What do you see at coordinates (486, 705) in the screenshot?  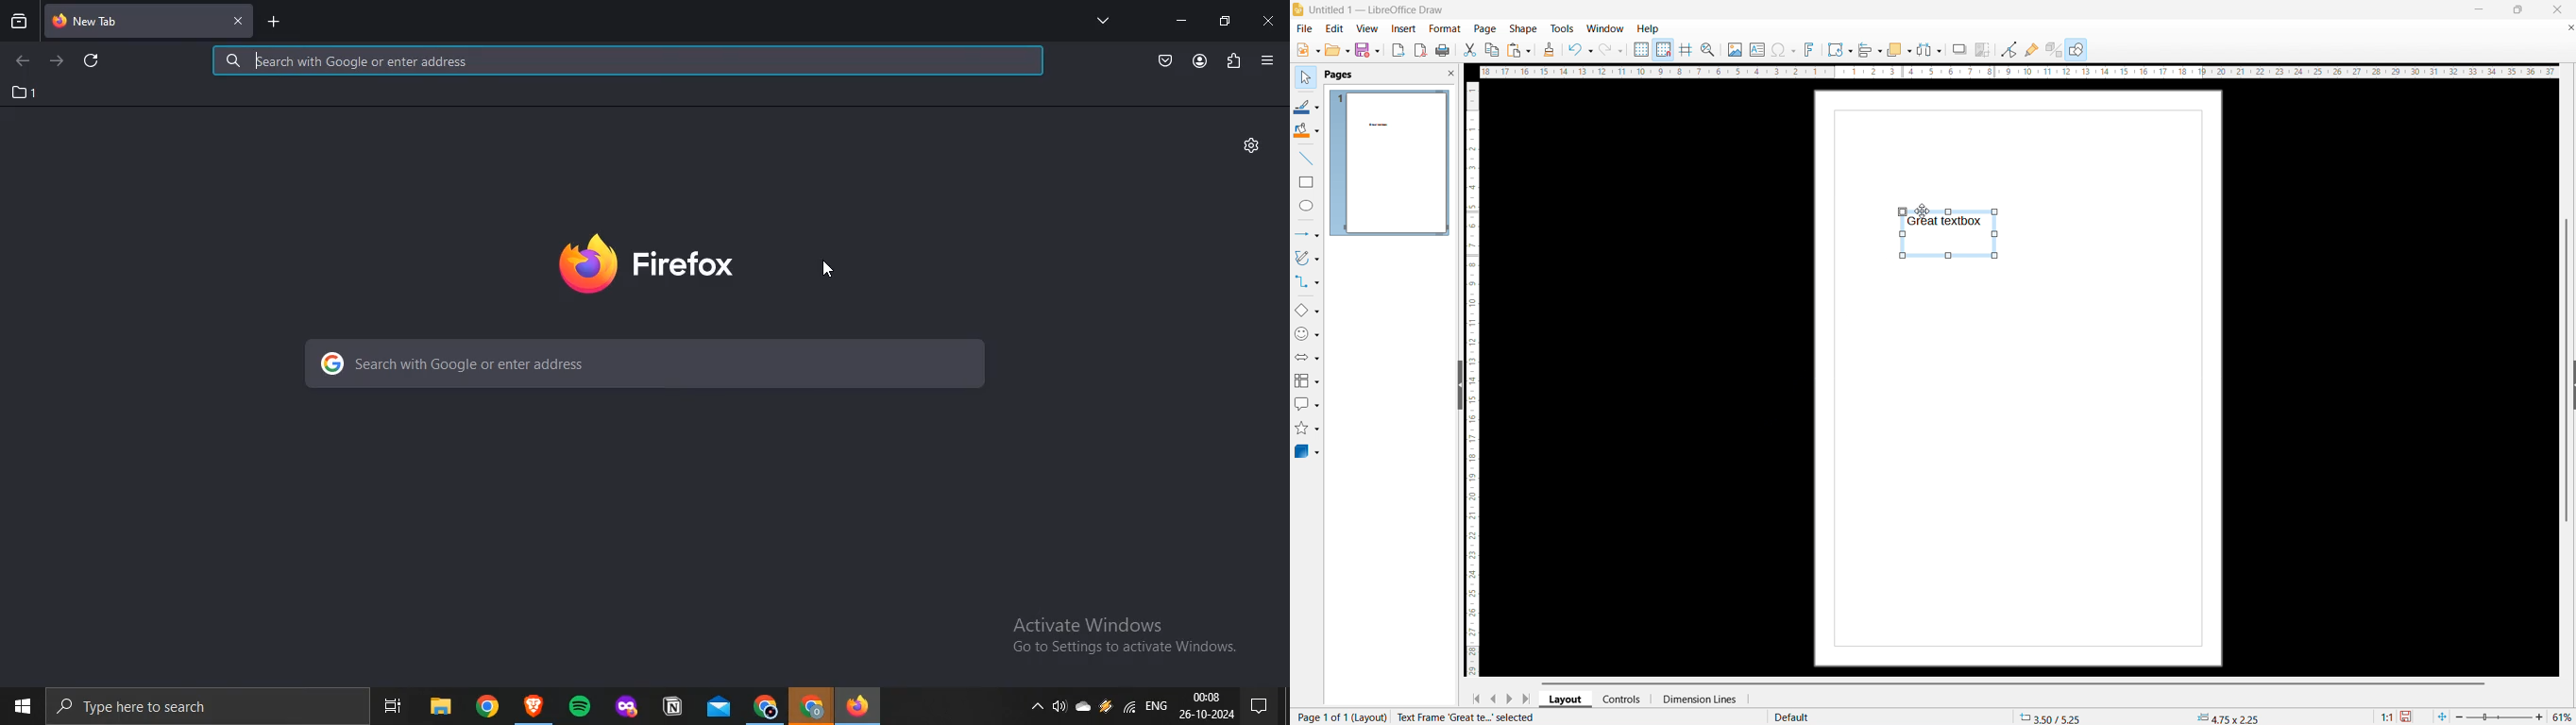 I see `` at bounding box center [486, 705].